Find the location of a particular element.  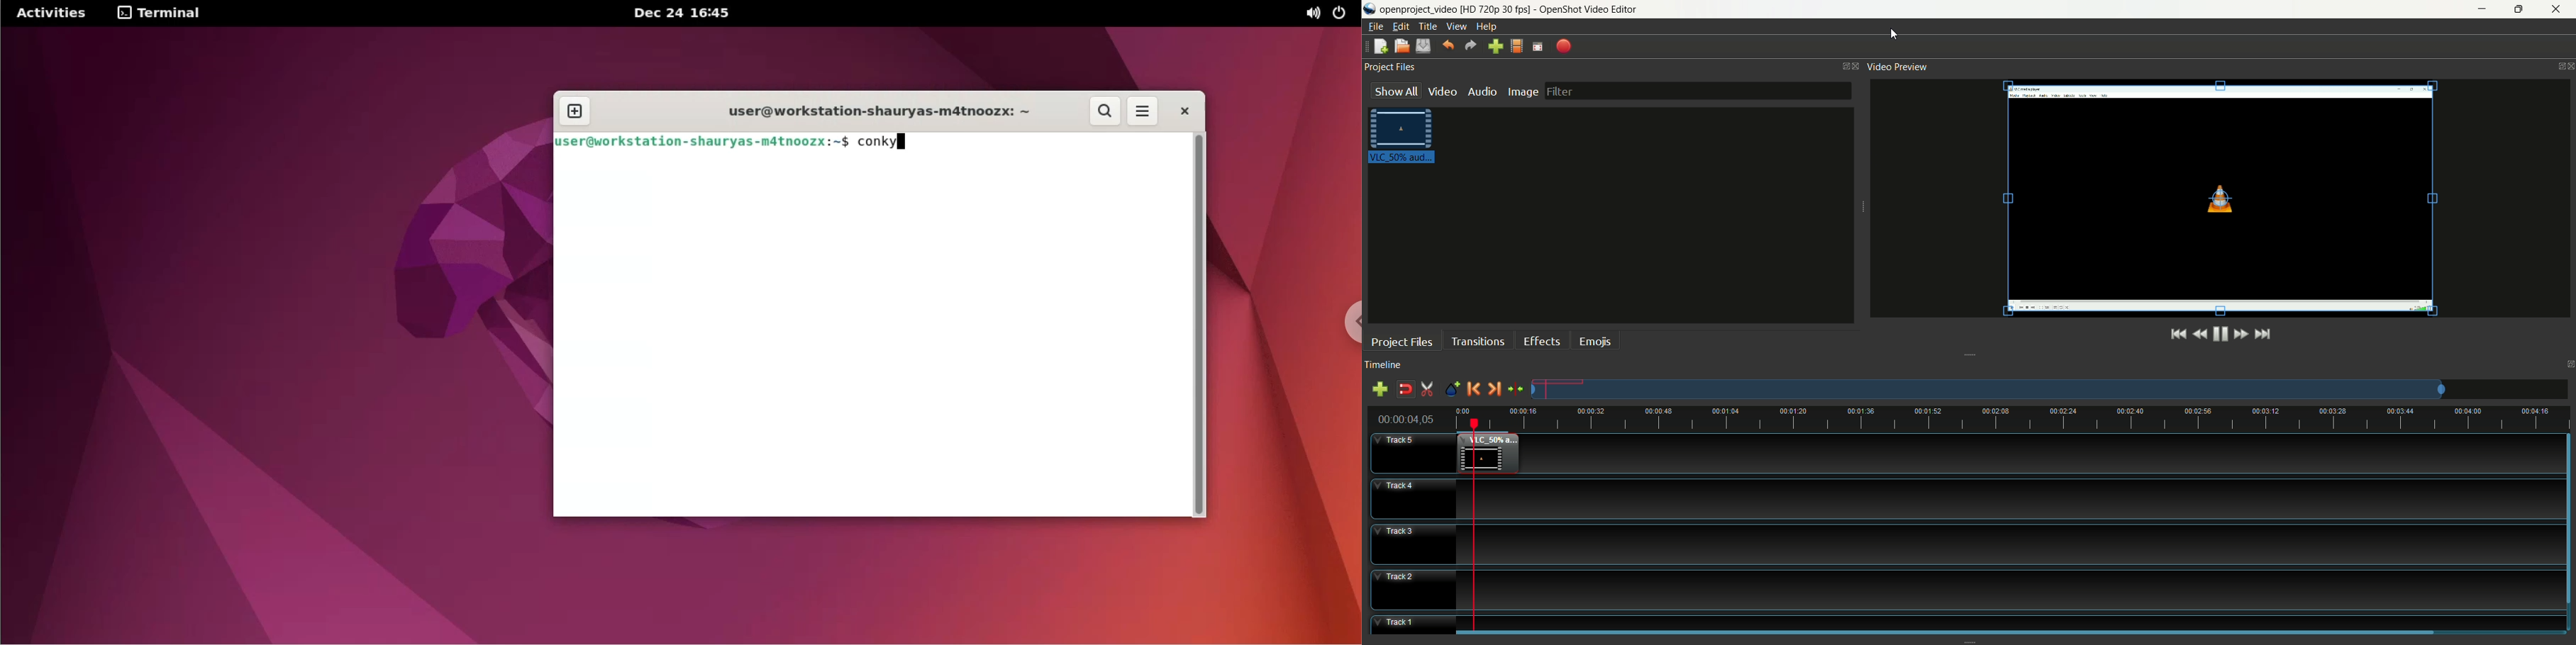

video clip is located at coordinates (1488, 454).